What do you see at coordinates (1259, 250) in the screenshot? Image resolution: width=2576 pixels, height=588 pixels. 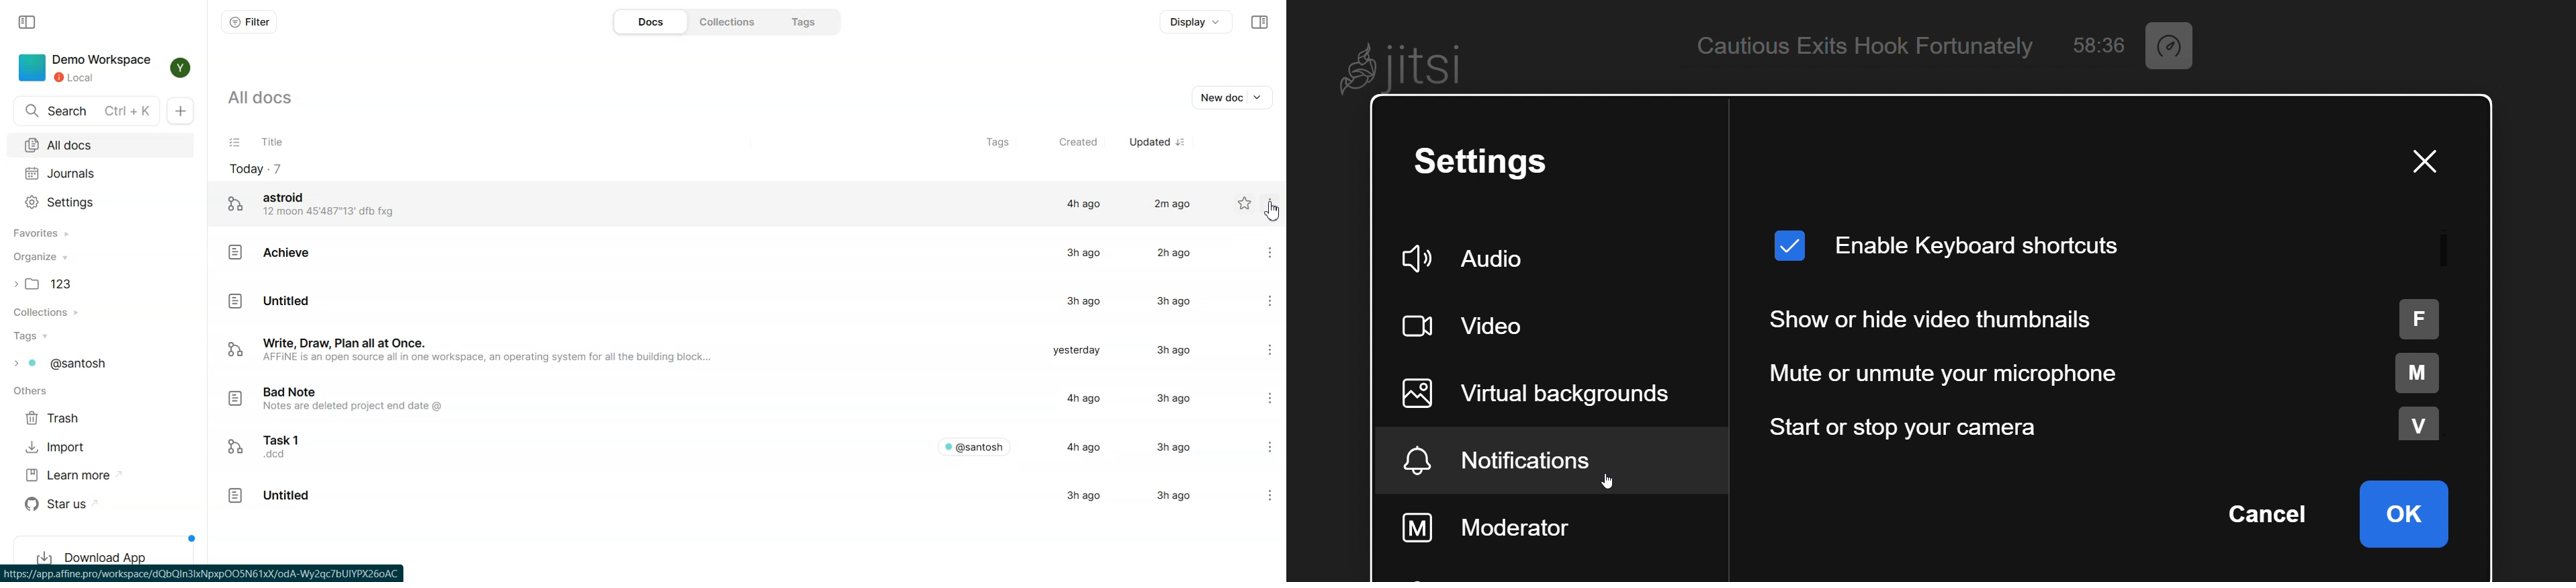 I see `Settings` at bounding box center [1259, 250].